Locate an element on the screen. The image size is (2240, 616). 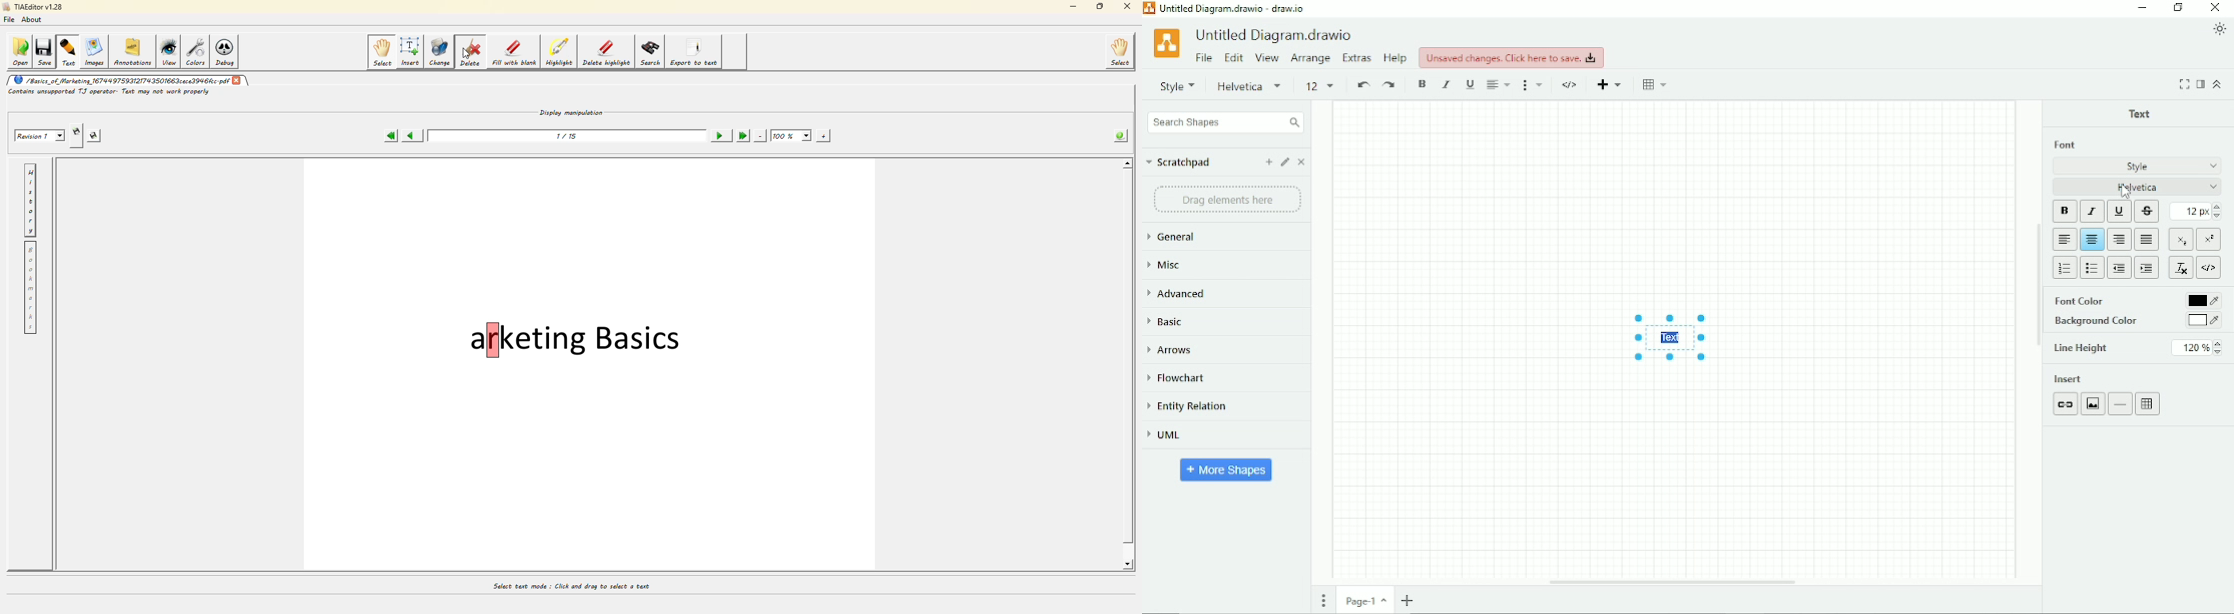
Line Height is located at coordinates (2141, 348).